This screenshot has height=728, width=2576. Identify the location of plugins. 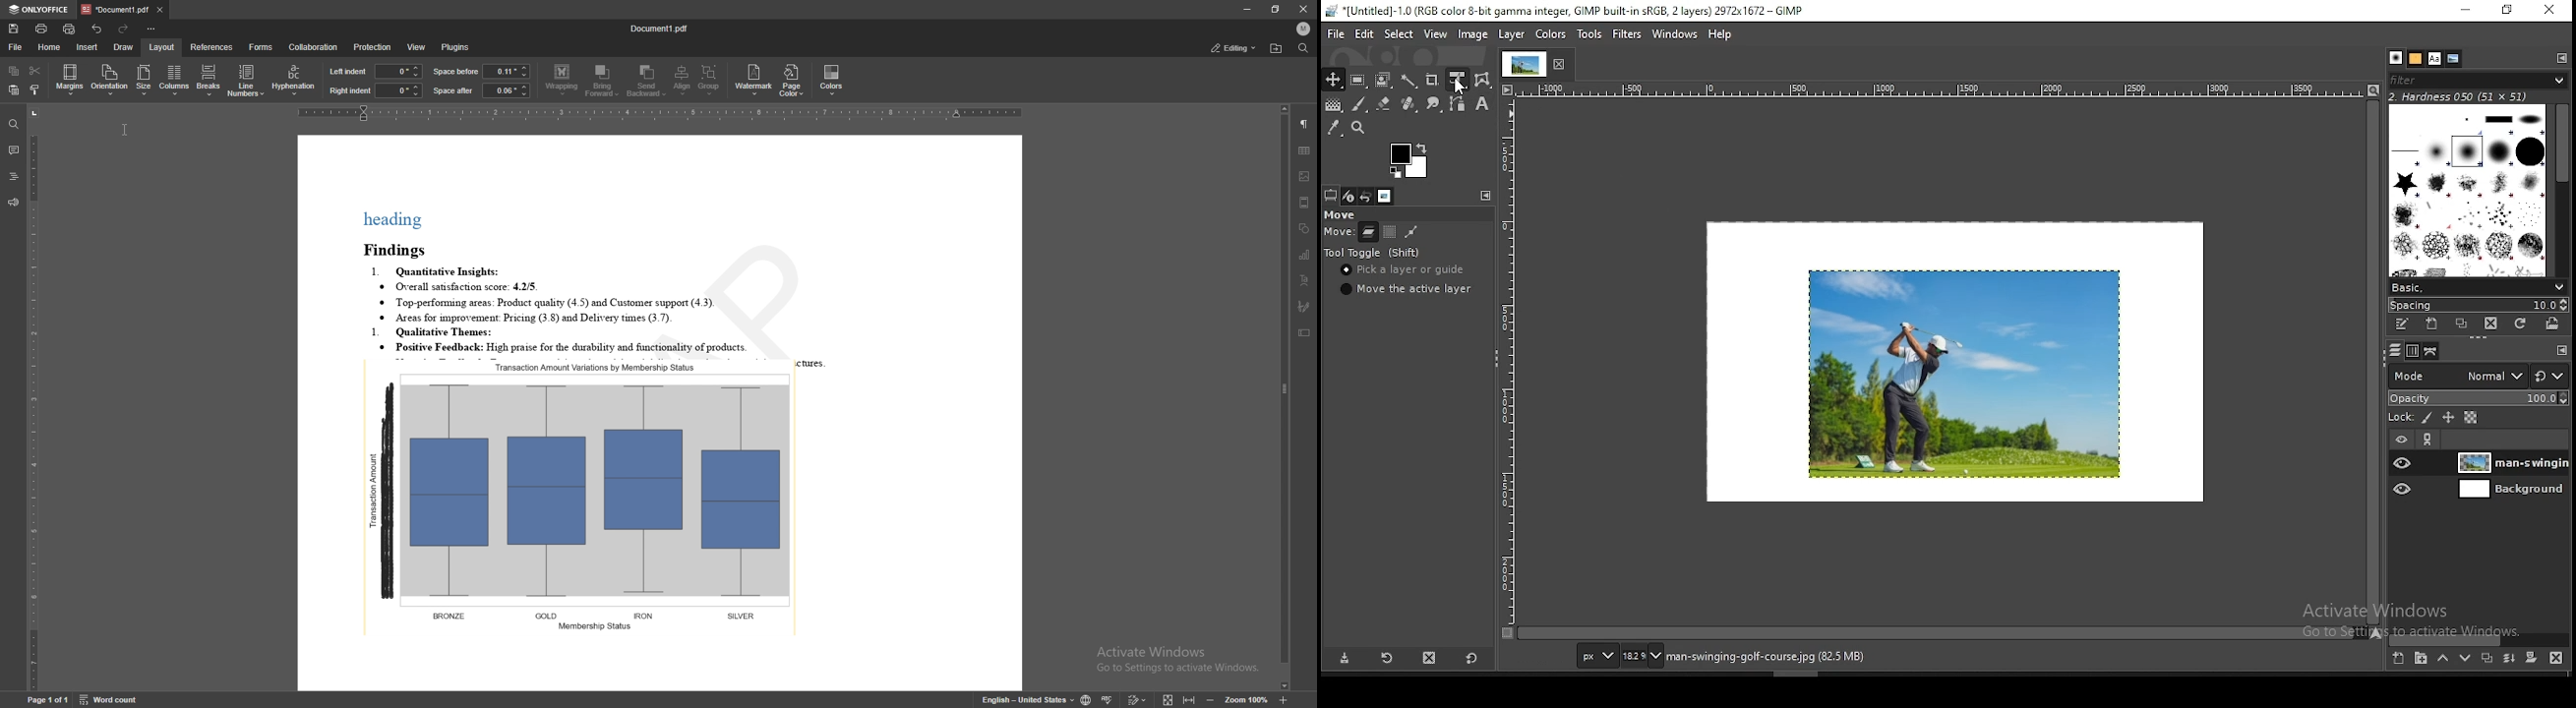
(459, 47).